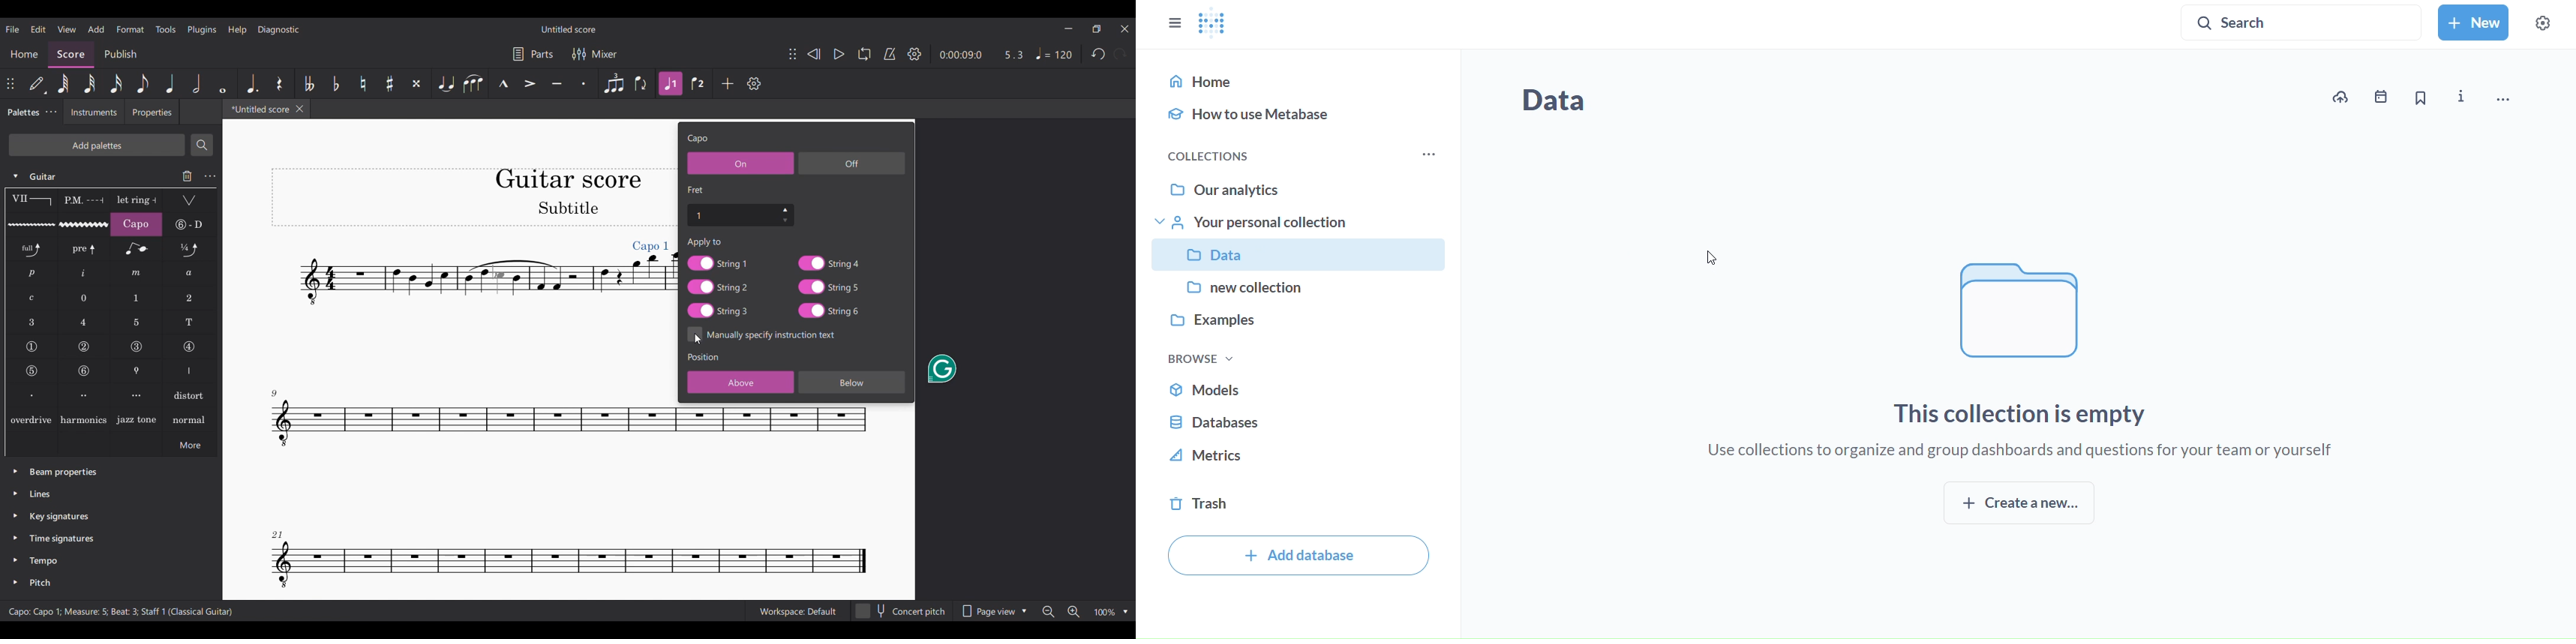 The height and width of the screenshot is (644, 2576). Describe the element at coordinates (31, 347) in the screenshot. I see `String number 1` at that location.